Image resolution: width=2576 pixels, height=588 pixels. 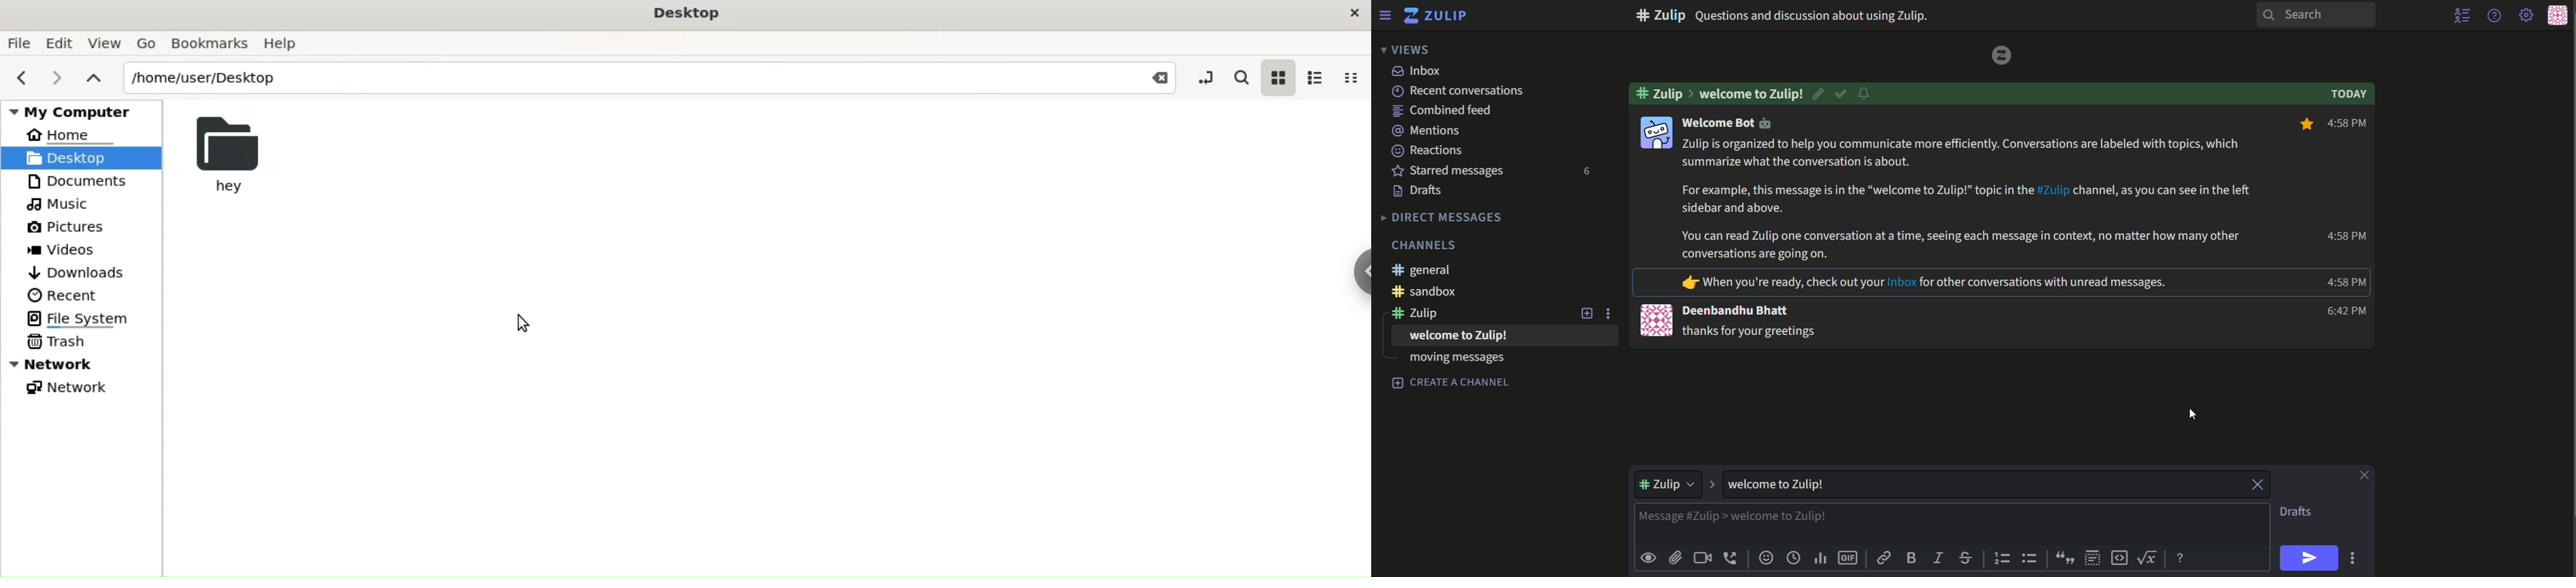 I want to click on add voice call, so click(x=1731, y=558).